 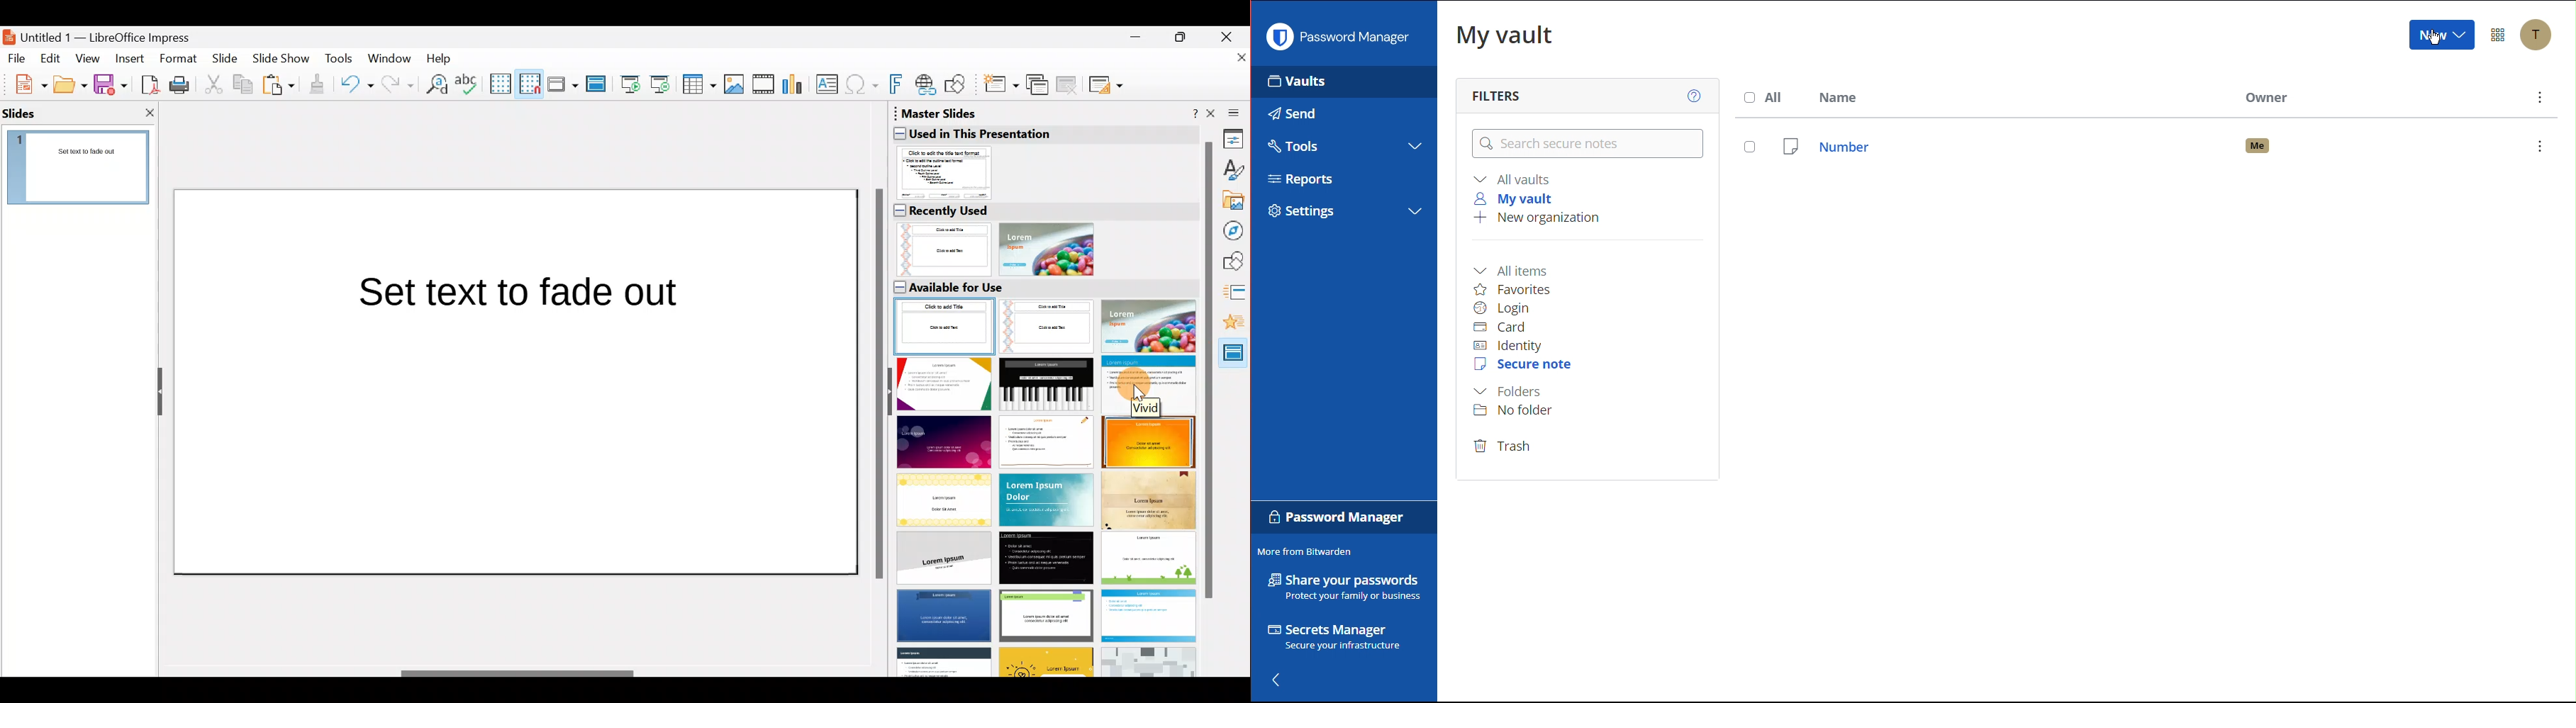 What do you see at coordinates (110, 83) in the screenshot?
I see `Save` at bounding box center [110, 83].